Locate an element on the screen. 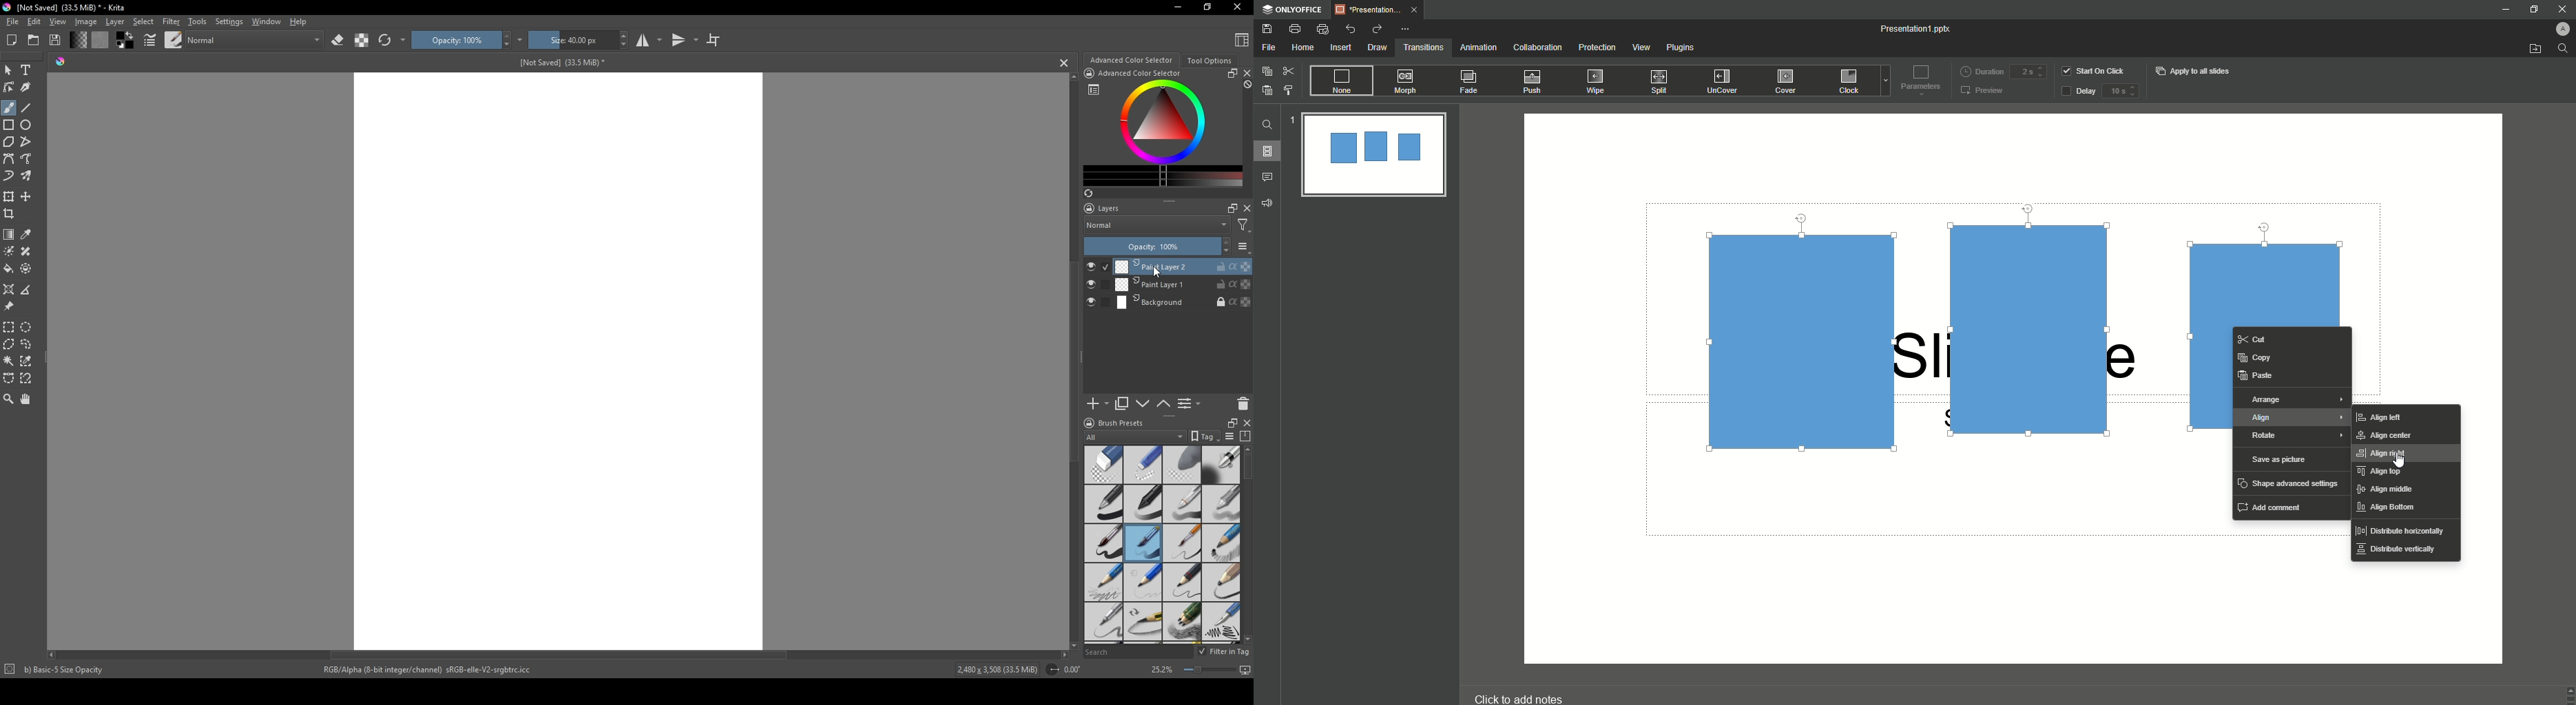 This screenshot has height=728, width=2576. brush is located at coordinates (8, 108).